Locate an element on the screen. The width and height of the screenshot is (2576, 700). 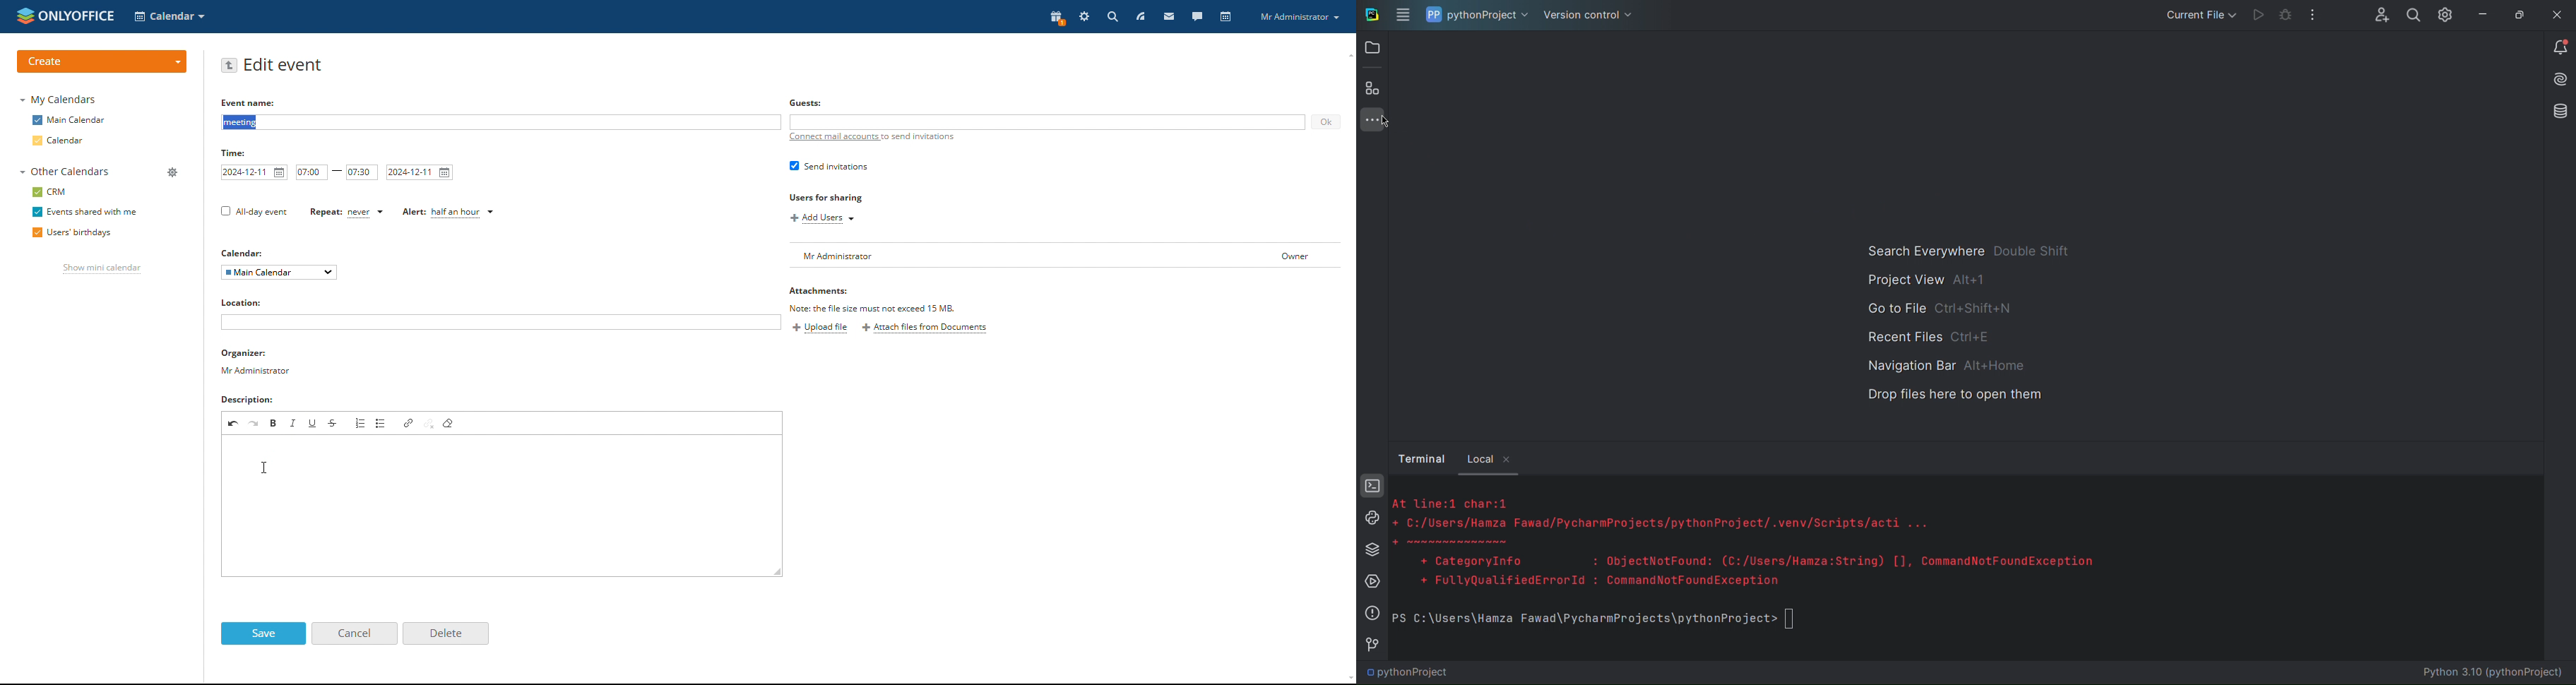
bold is located at coordinates (273, 422).